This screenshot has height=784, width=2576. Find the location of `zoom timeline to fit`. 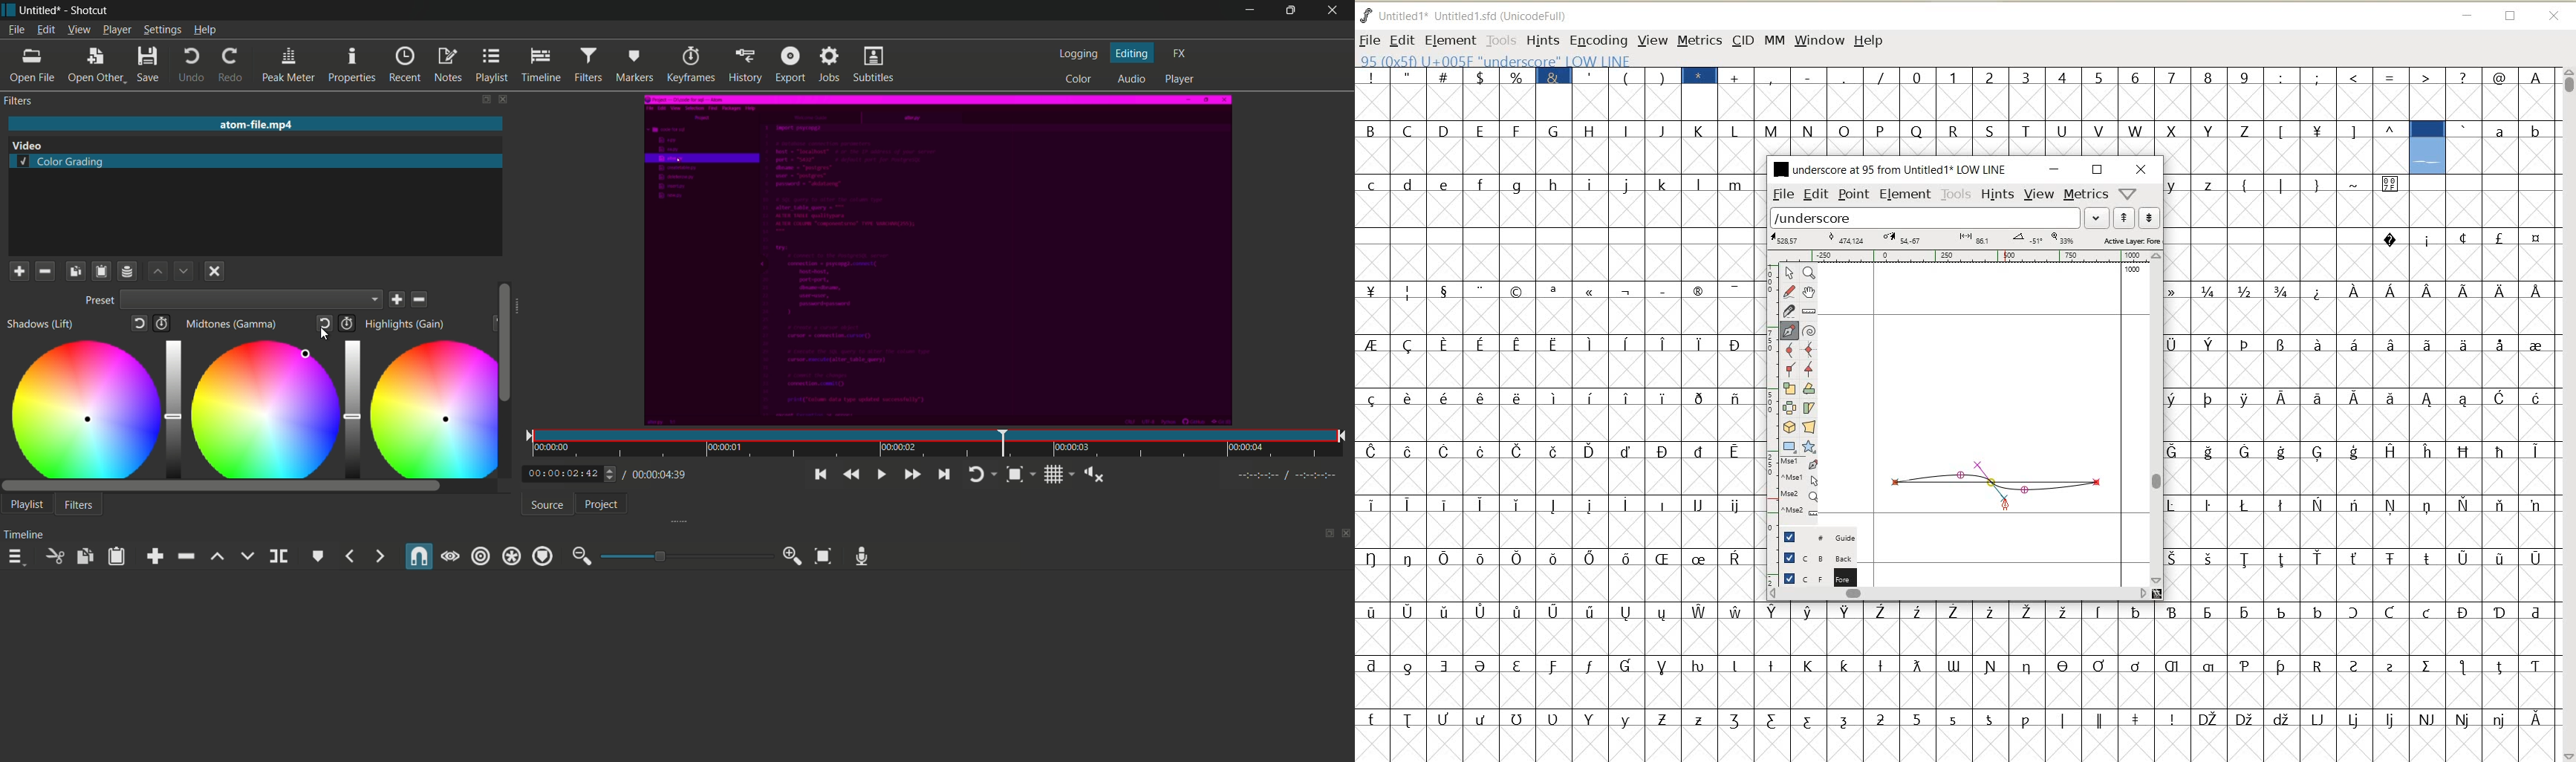

zoom timeline to fit is located at coordinates (823, 557).